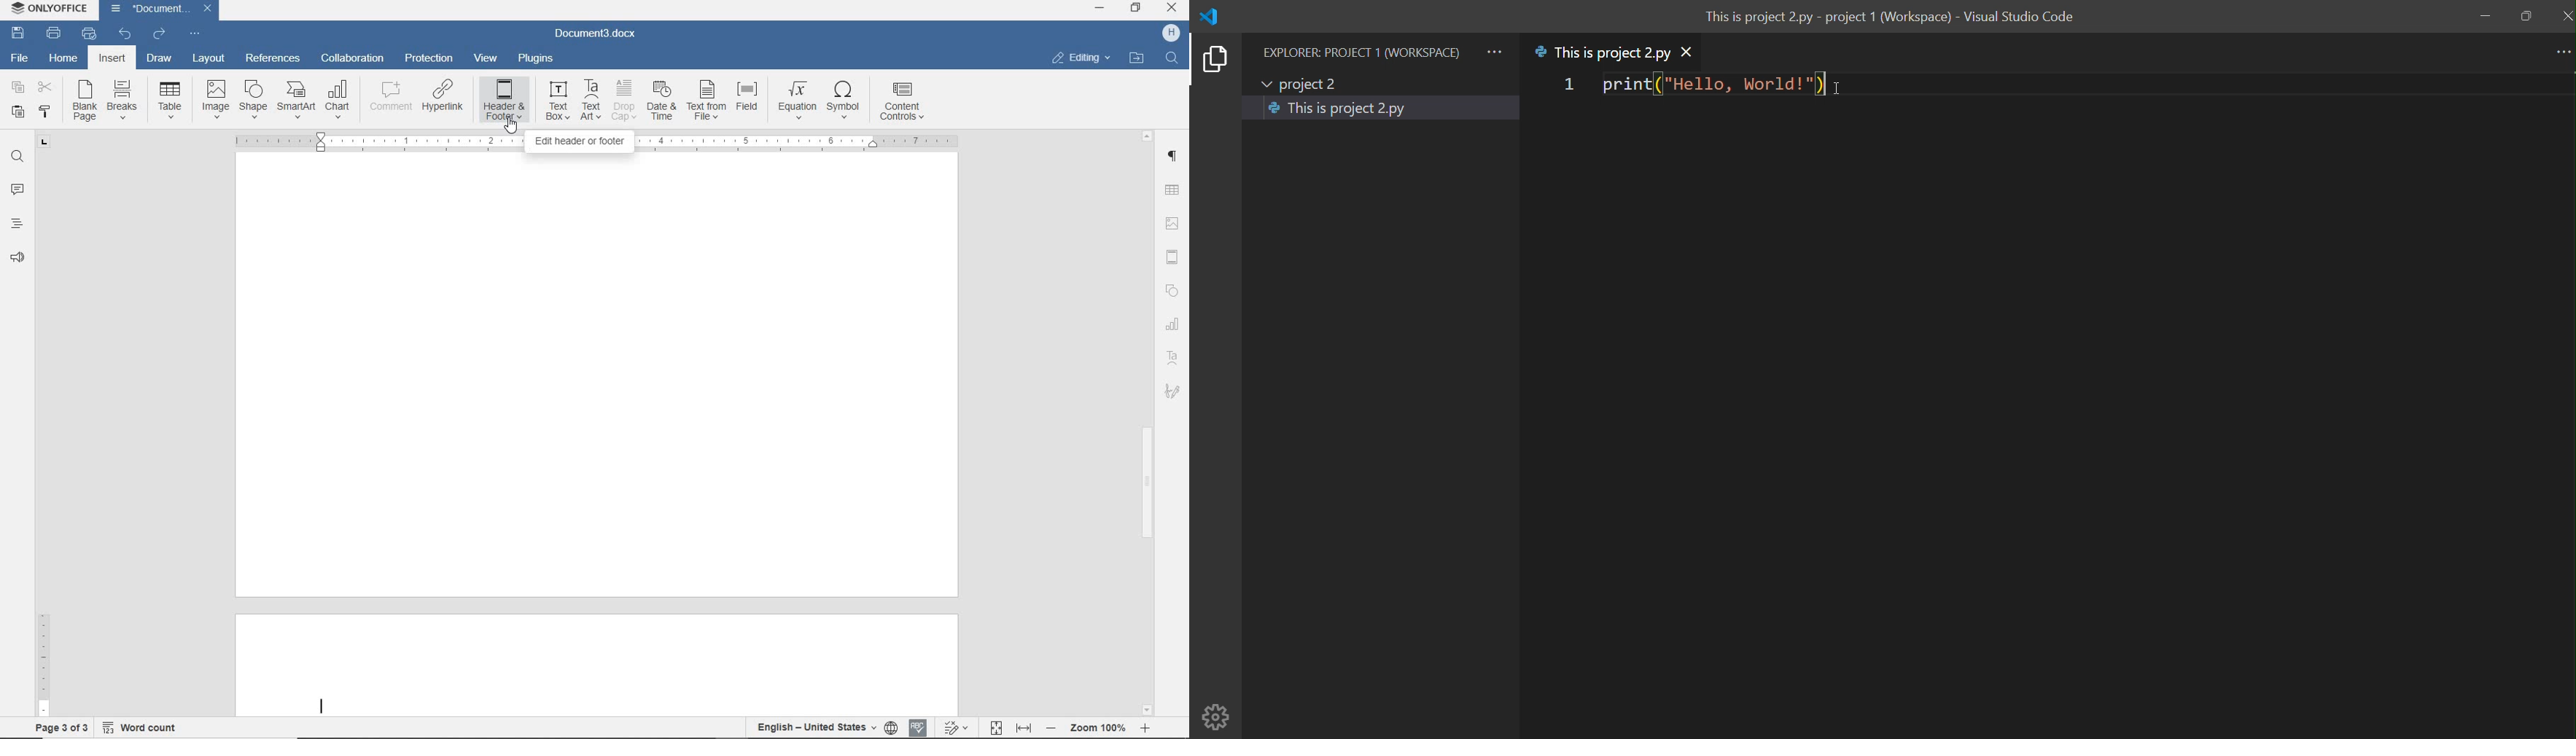  I want to click on HEADINGS, so click(14, 225).